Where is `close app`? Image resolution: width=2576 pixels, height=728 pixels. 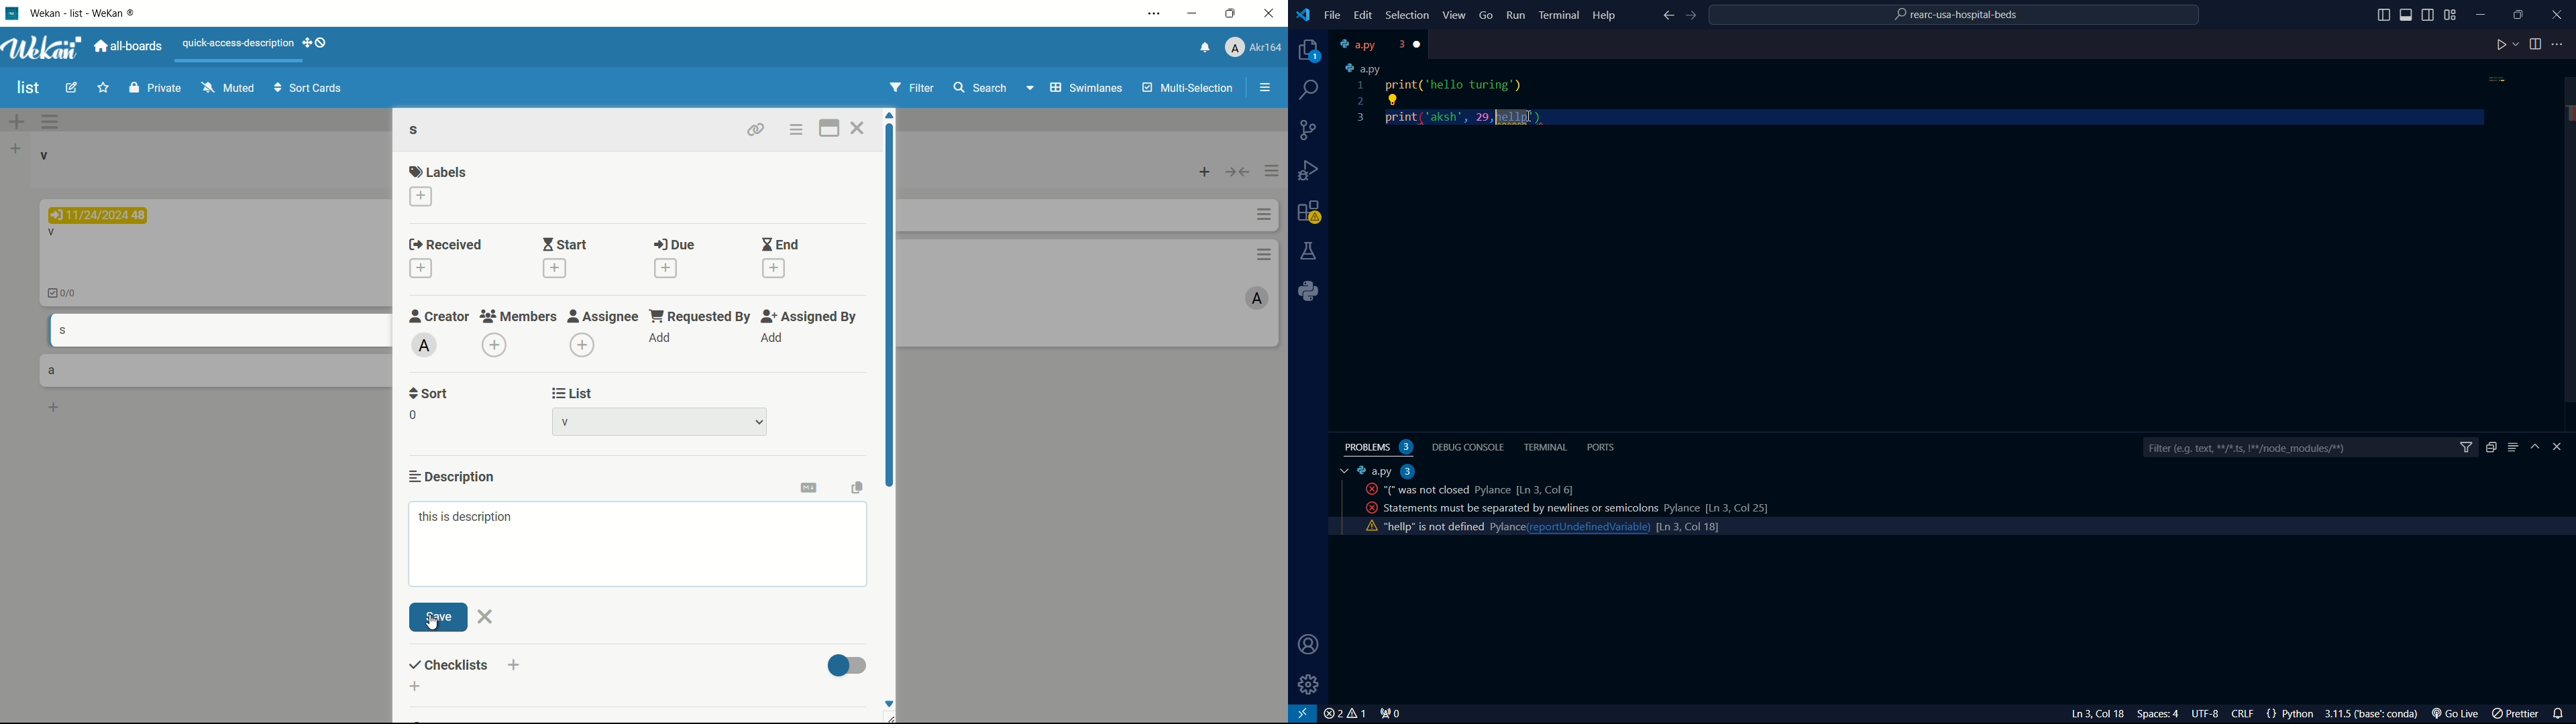
close app is located at coordinates (1271, 15).